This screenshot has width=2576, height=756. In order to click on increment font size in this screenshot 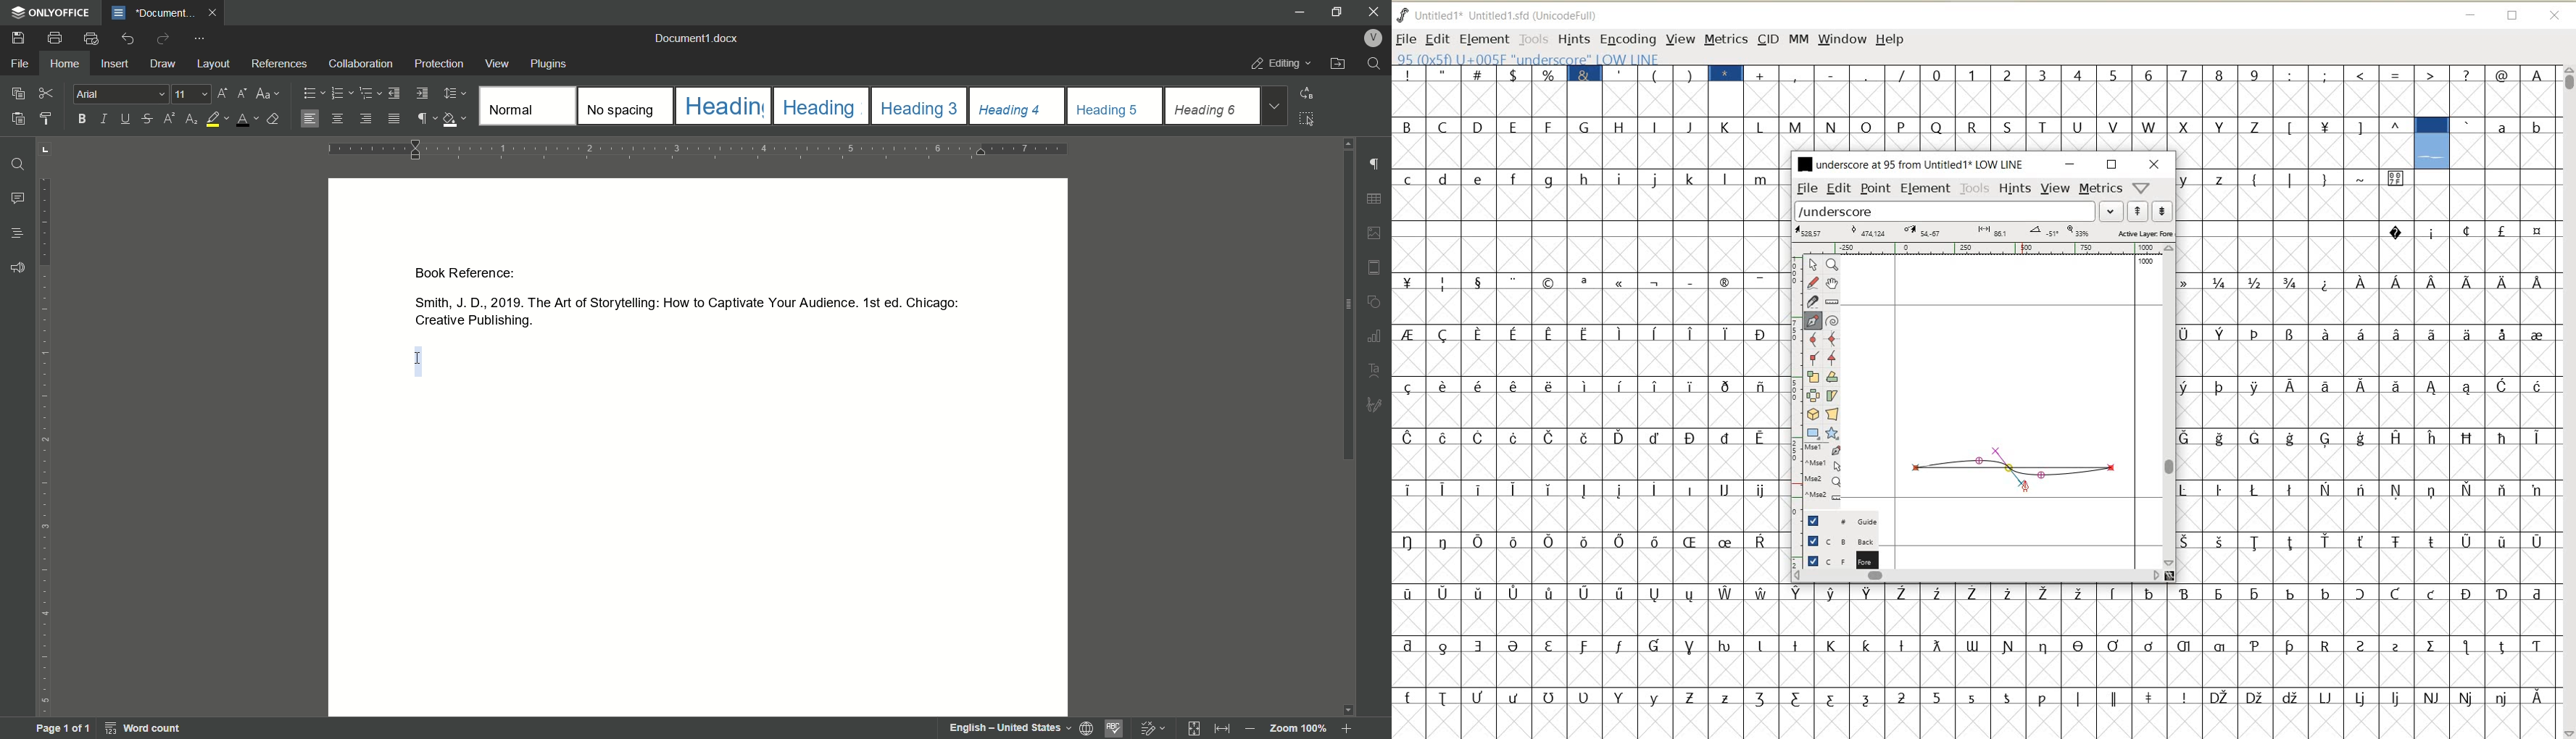, I will do `click(221, 93)`.